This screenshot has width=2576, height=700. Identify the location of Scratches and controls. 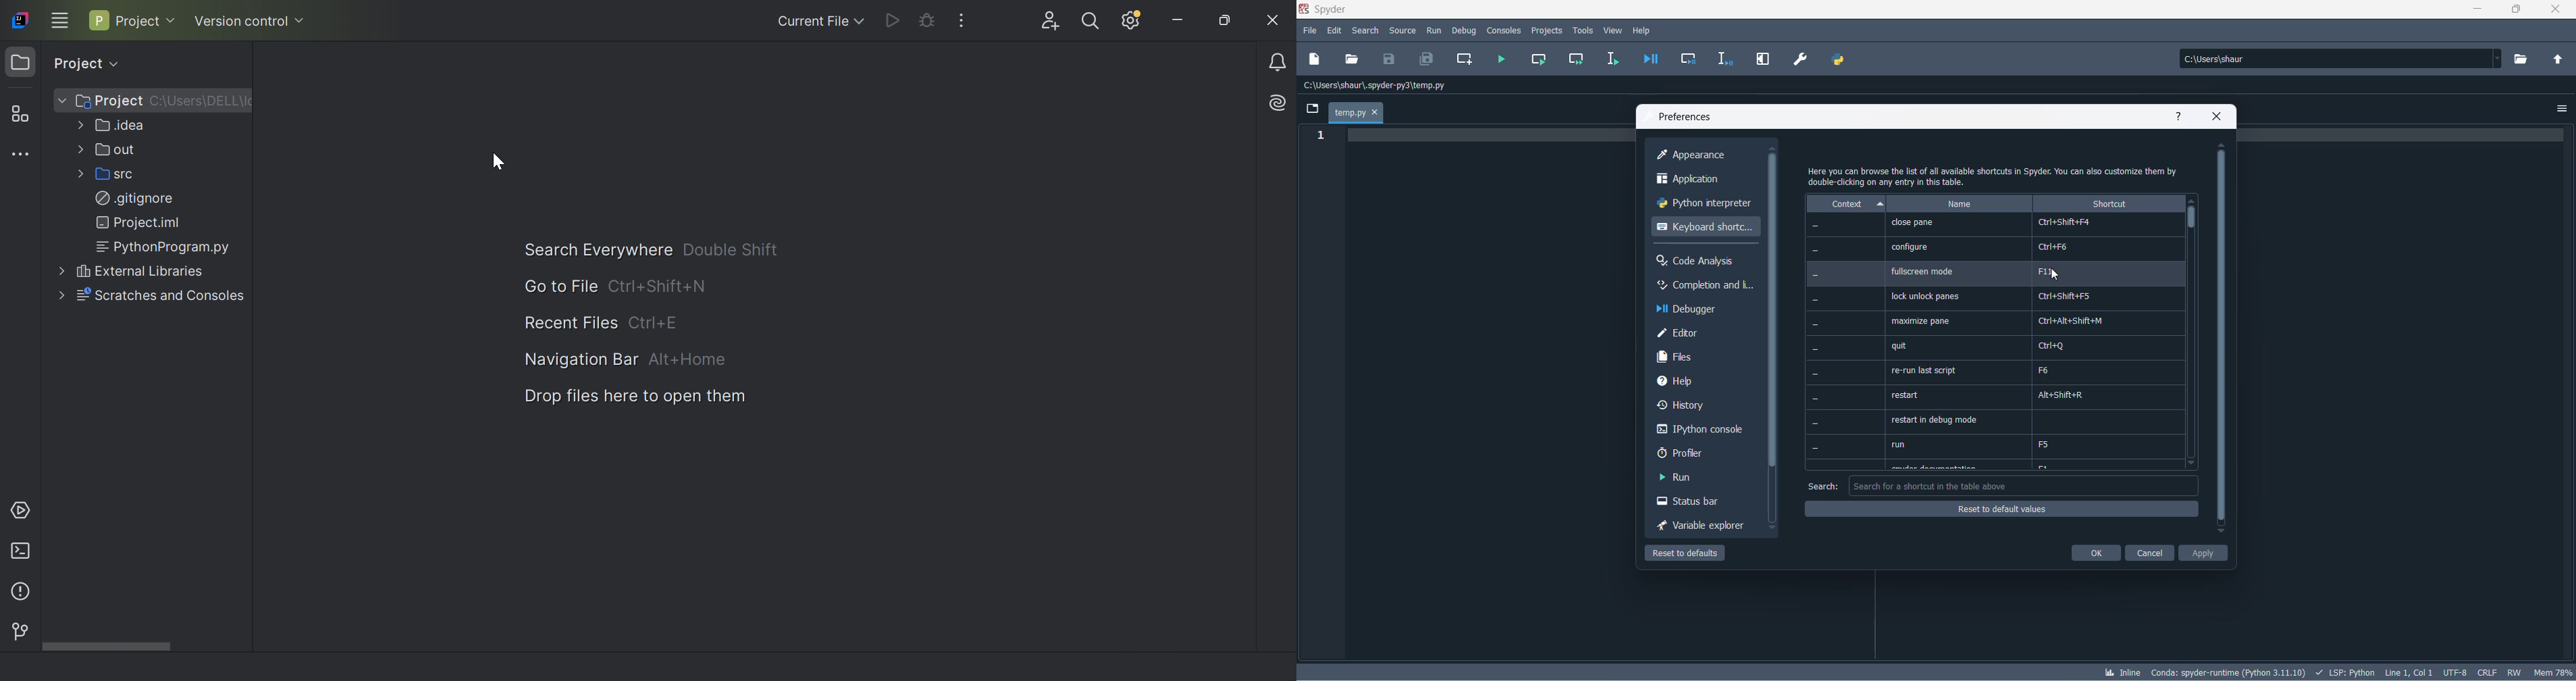
(151, 295).